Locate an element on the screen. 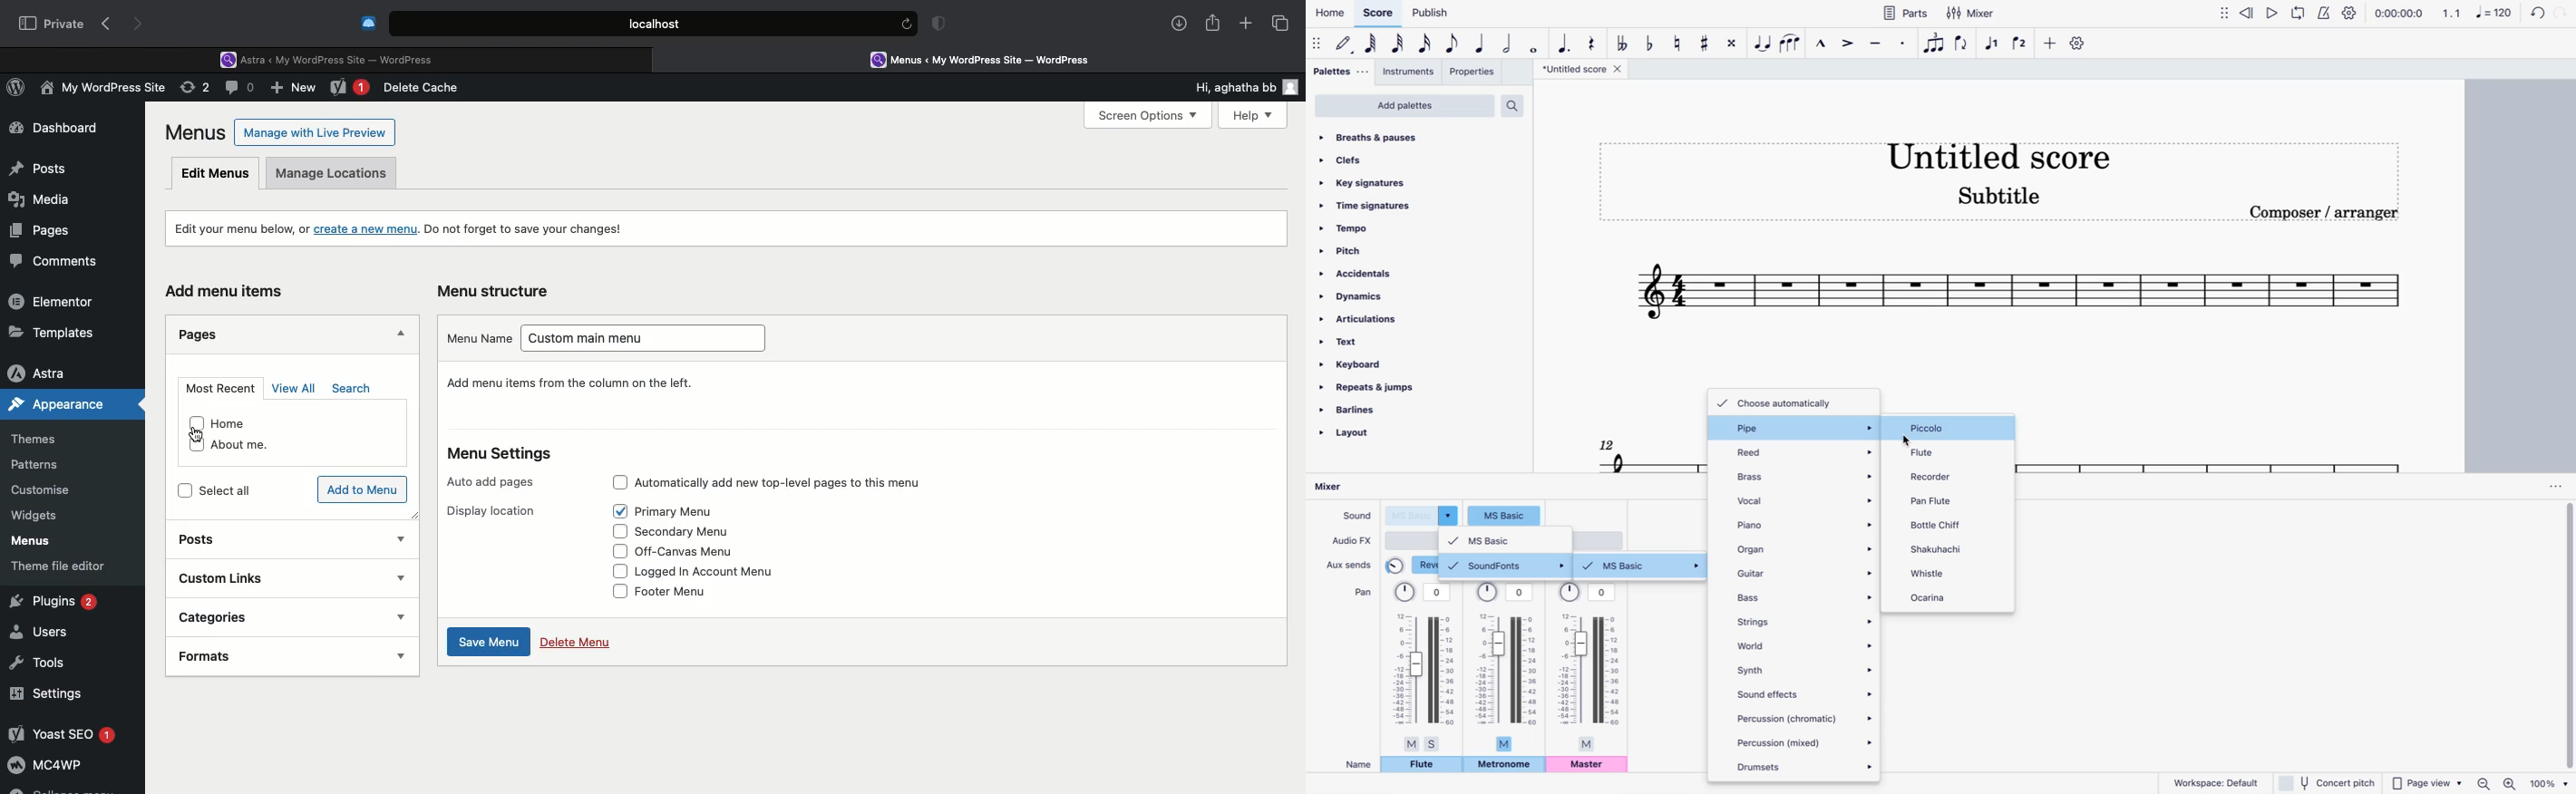  New is located at coordinates (350, 89).